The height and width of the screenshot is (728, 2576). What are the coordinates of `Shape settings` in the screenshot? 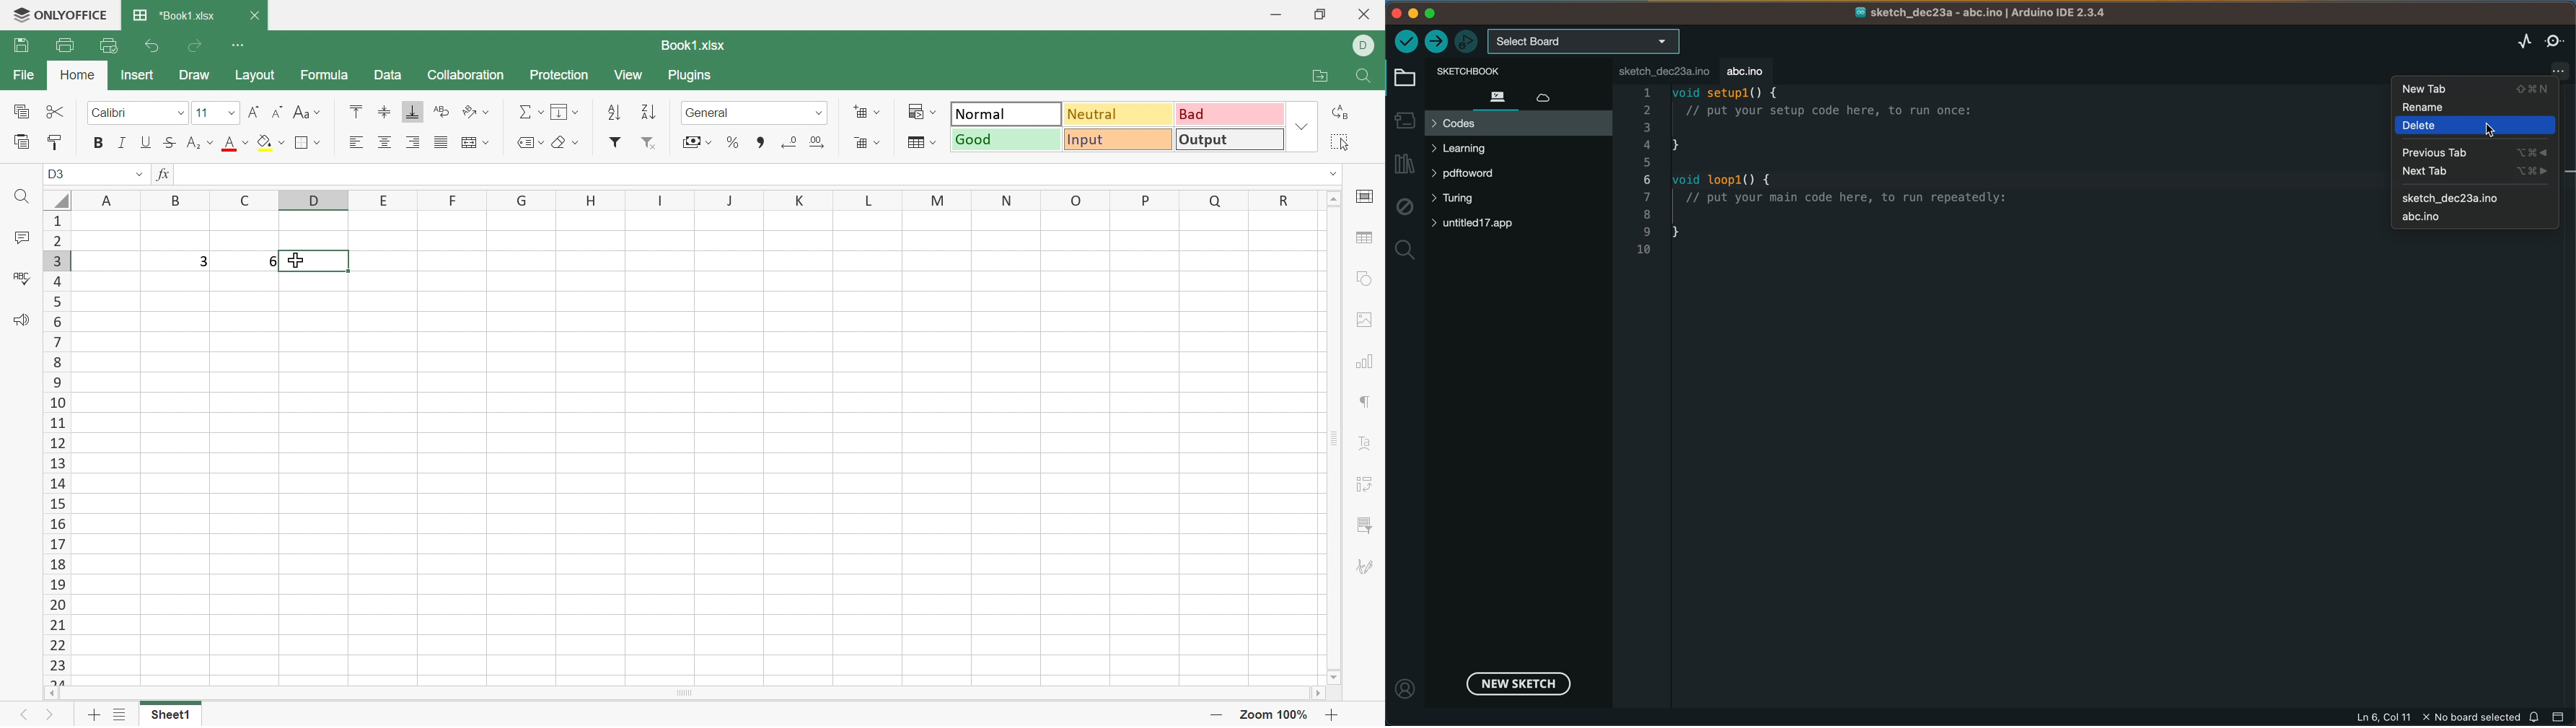 It's located at (1366, 279).